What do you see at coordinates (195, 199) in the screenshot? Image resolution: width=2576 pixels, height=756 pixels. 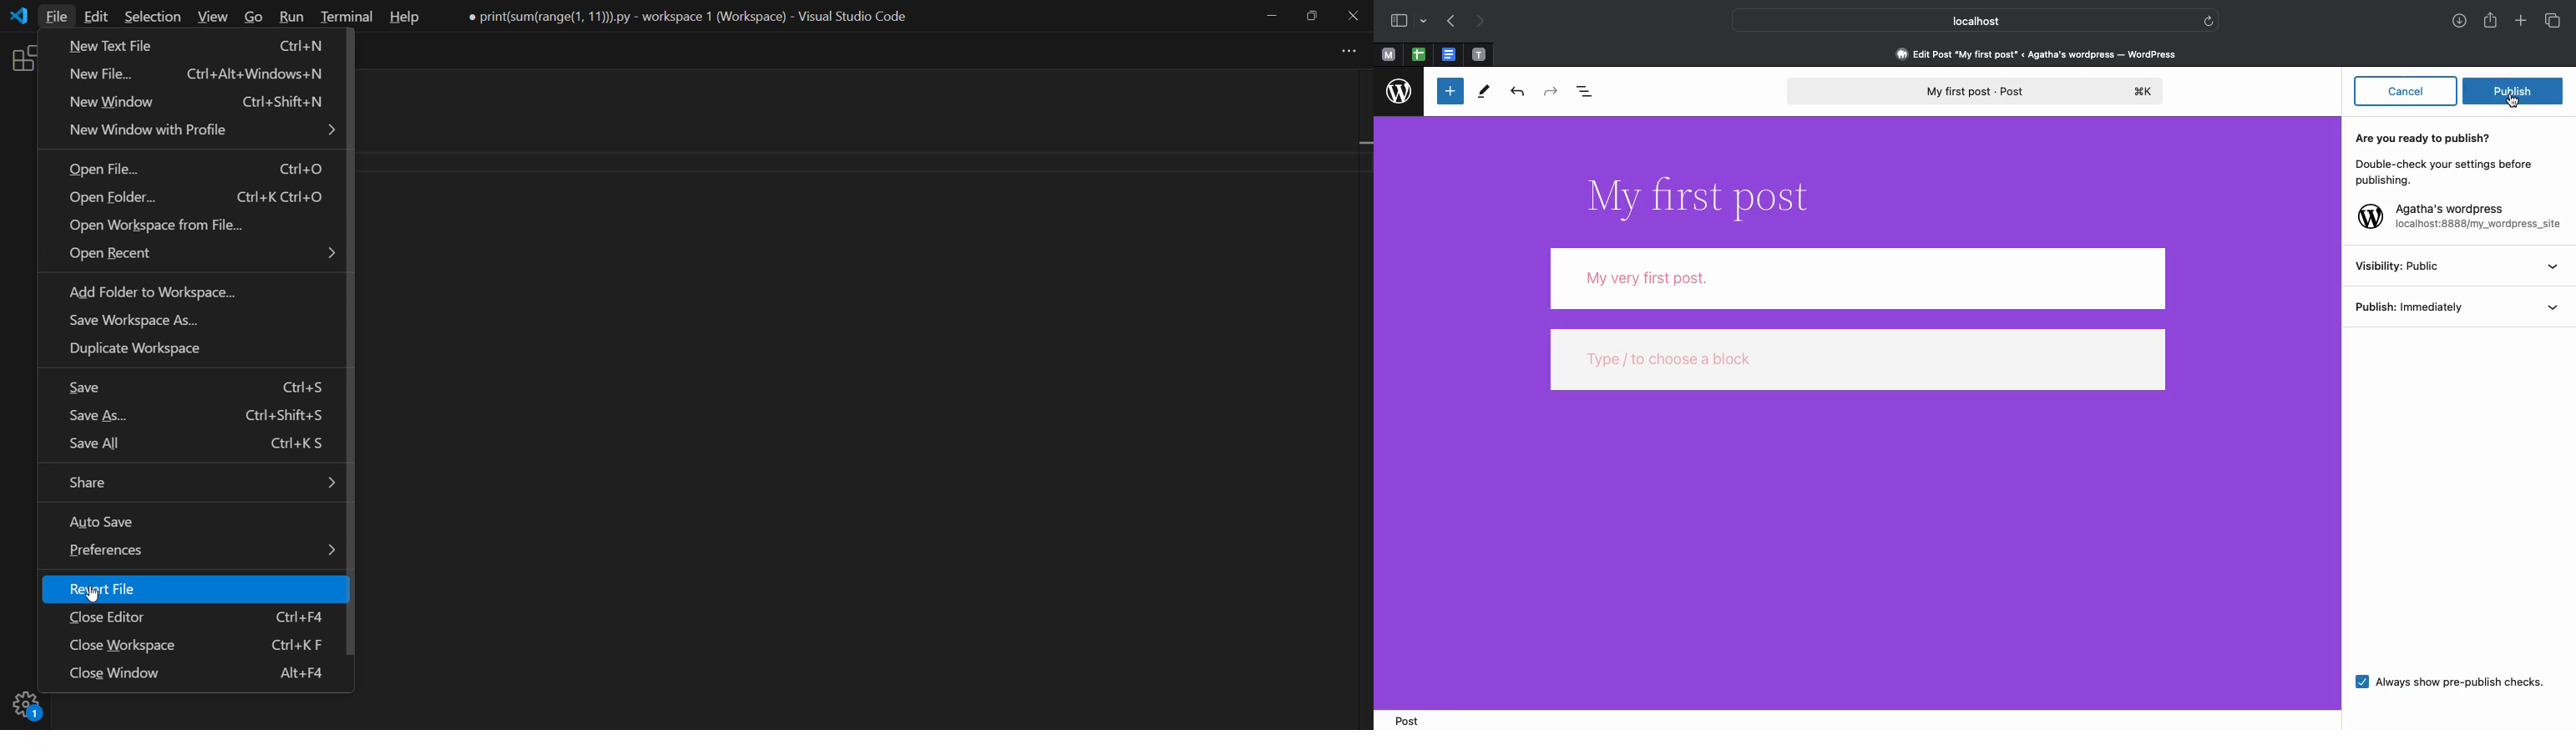 I see `open folder` at bounding box center [195, 199].